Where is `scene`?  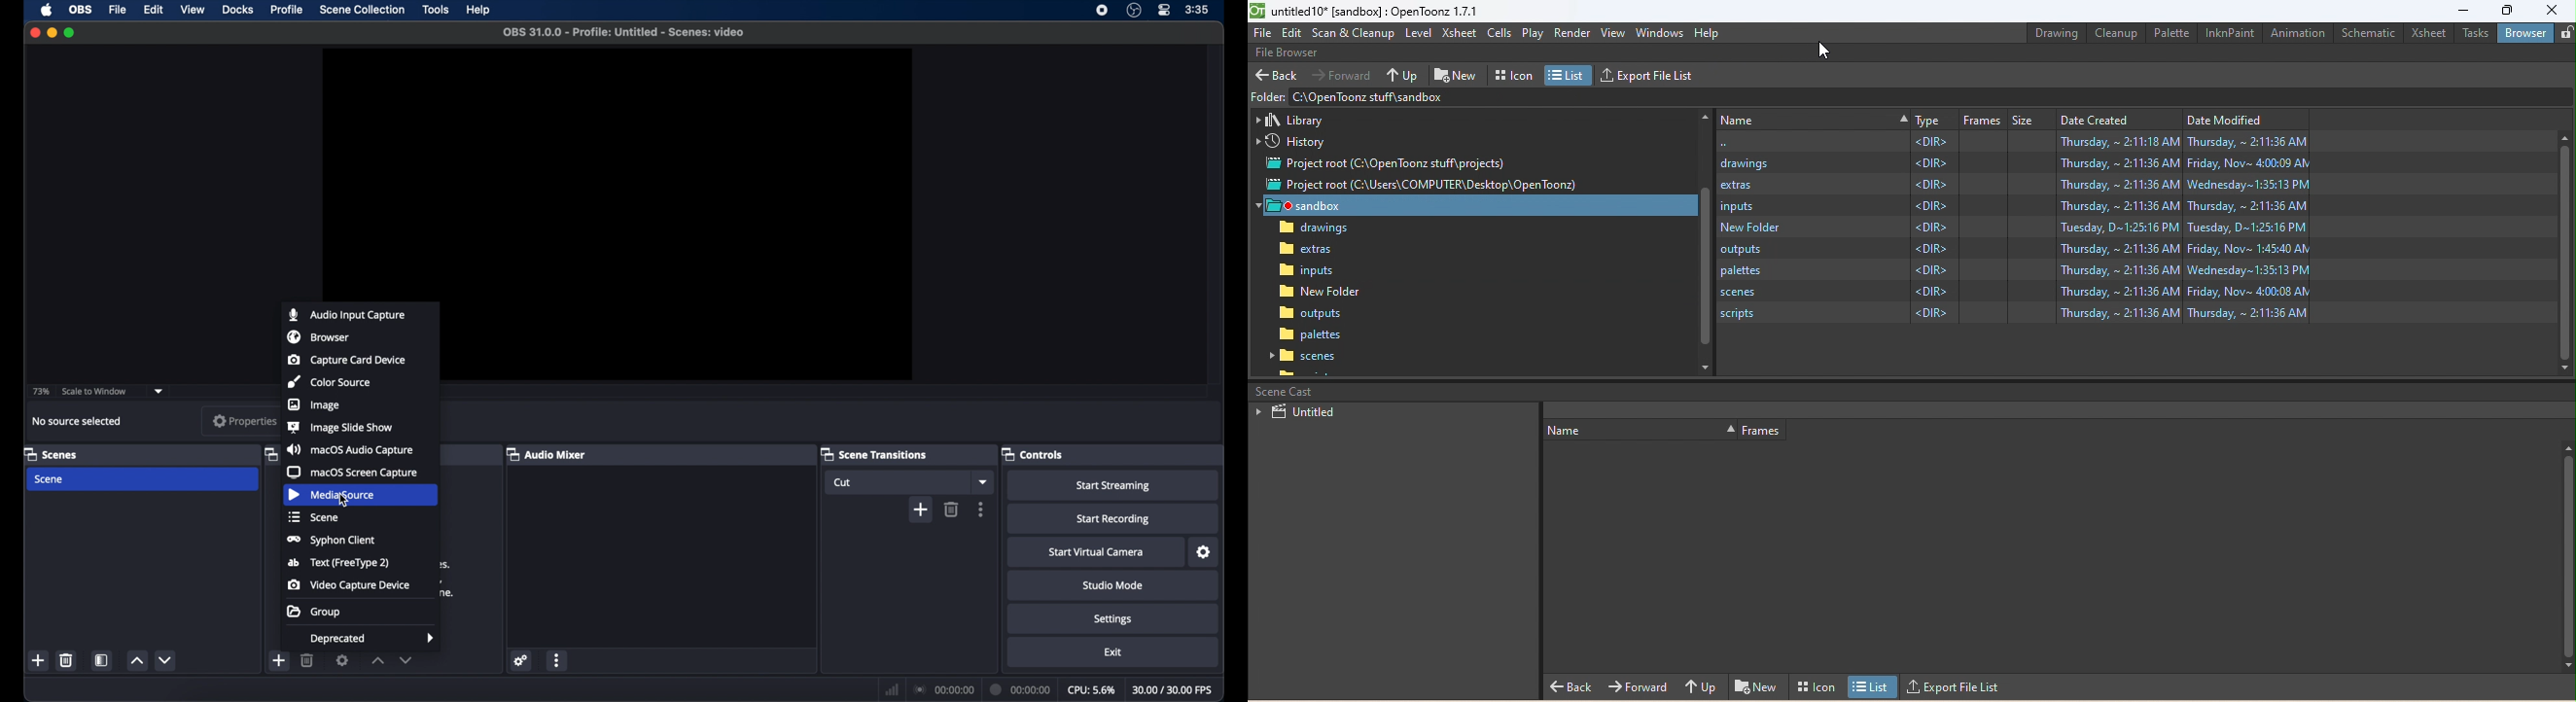
scene is located at coordinates (50, 479).